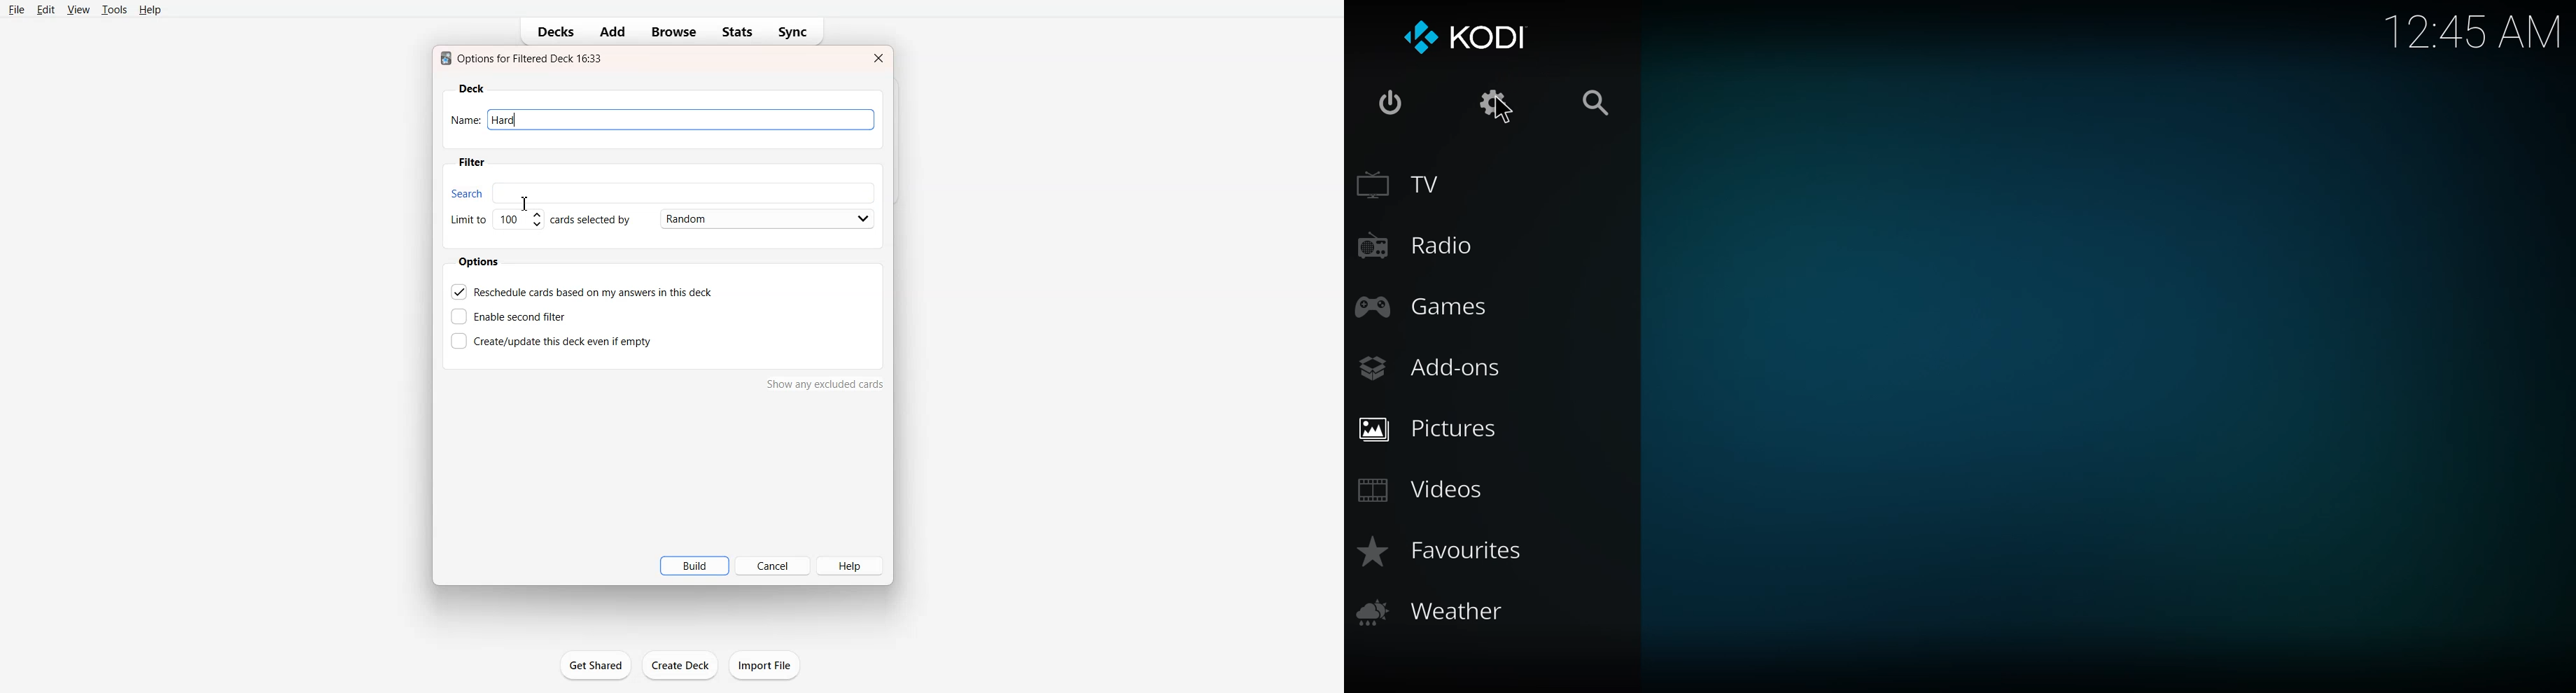 The height and width of the screenshot is (700, 2576). What do you see at coordinates (1434, 368) in the screenshot?
I see `add-ons` at bounding box center [1434, 368].